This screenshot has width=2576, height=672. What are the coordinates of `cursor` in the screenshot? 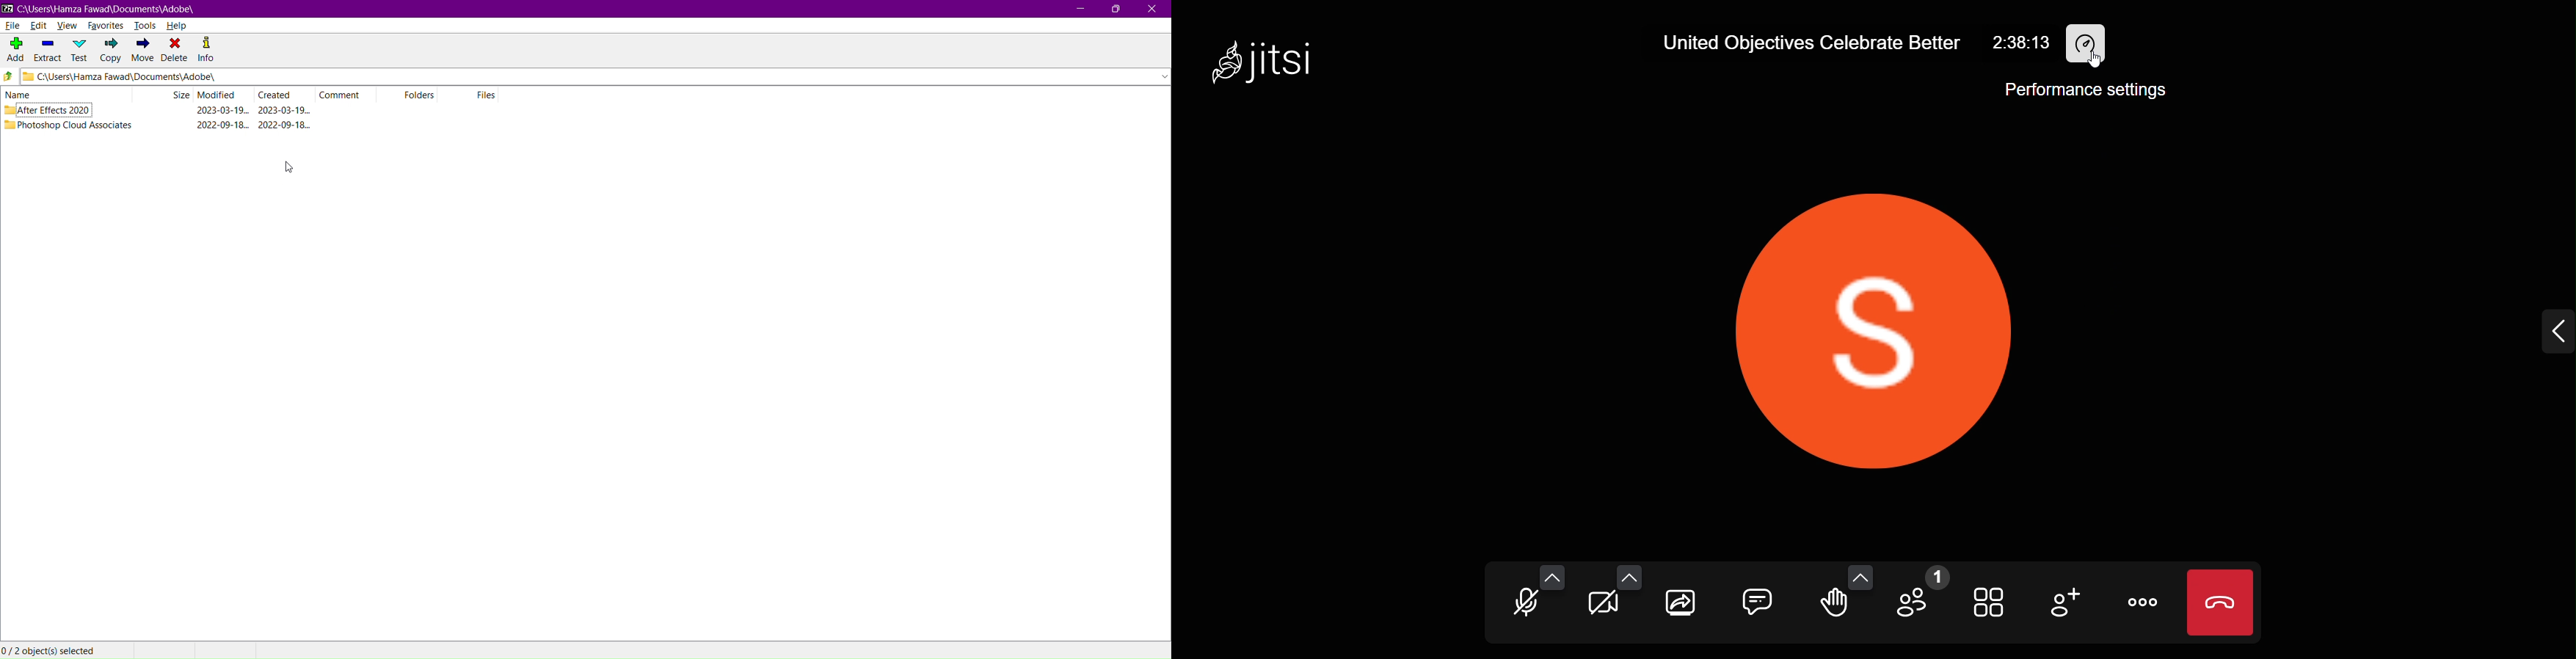 It's located at (289, 167).